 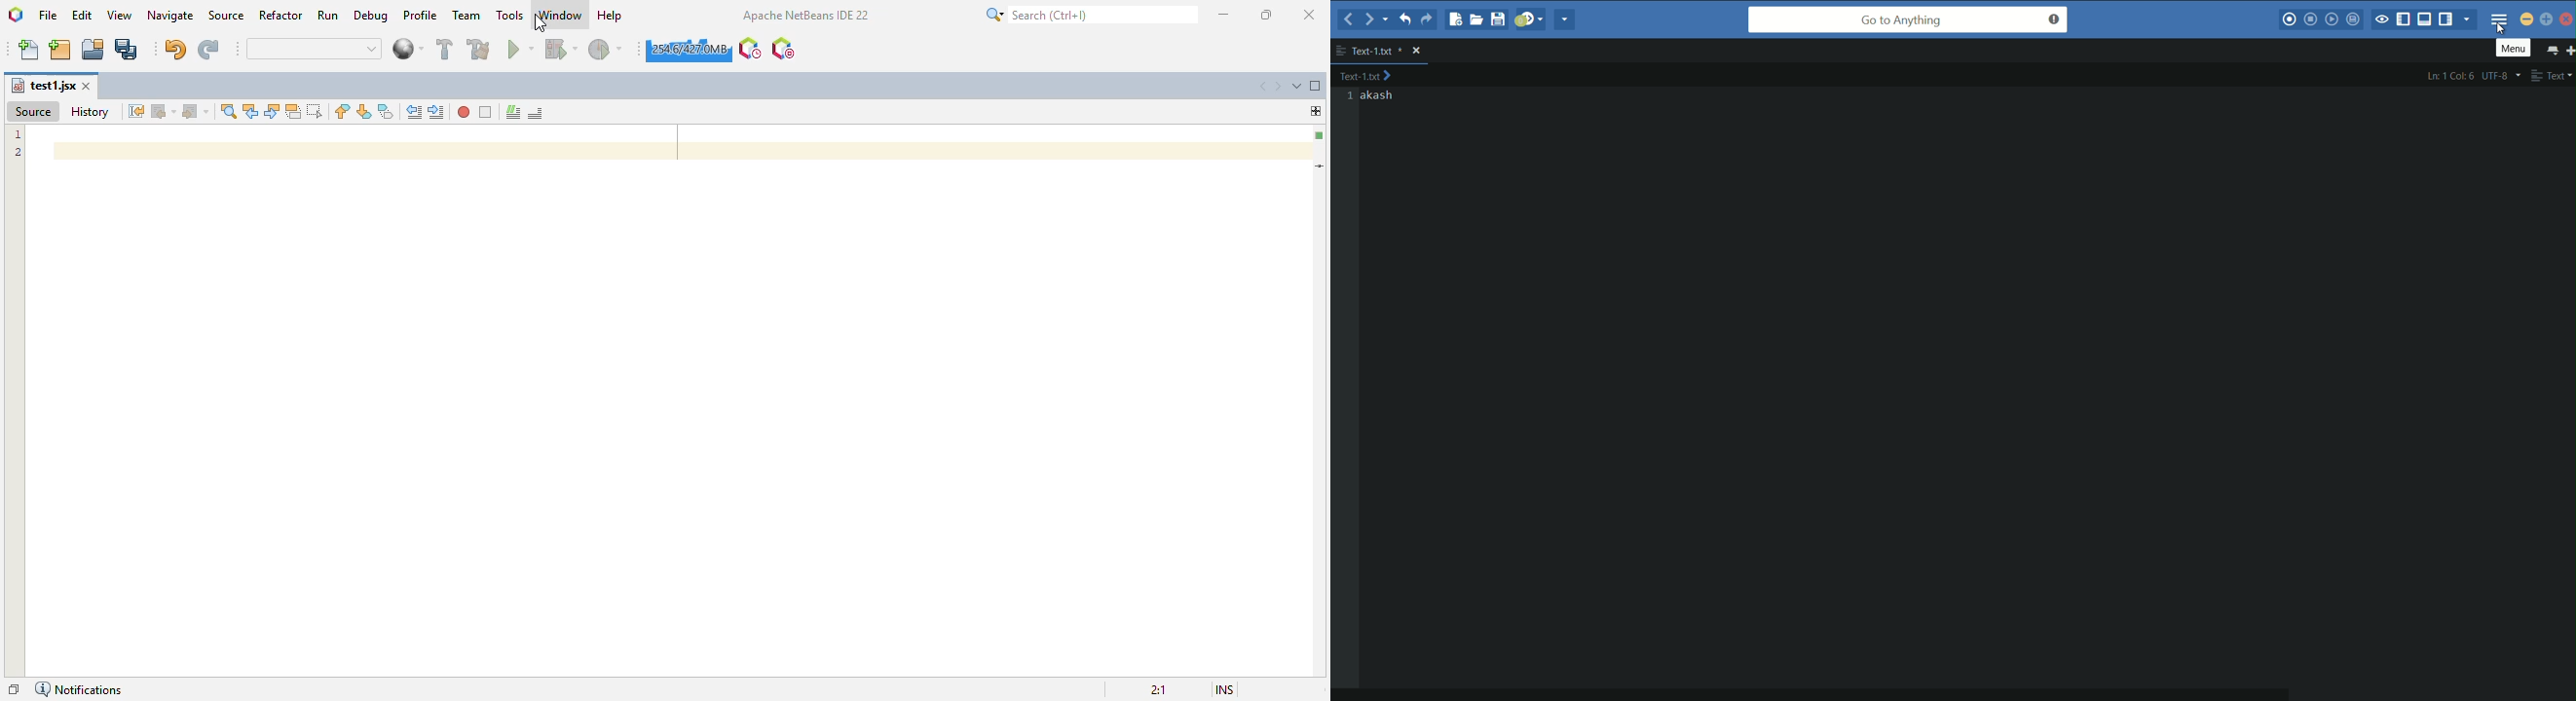 I want to click on find selection, so click(x=229, y=111).